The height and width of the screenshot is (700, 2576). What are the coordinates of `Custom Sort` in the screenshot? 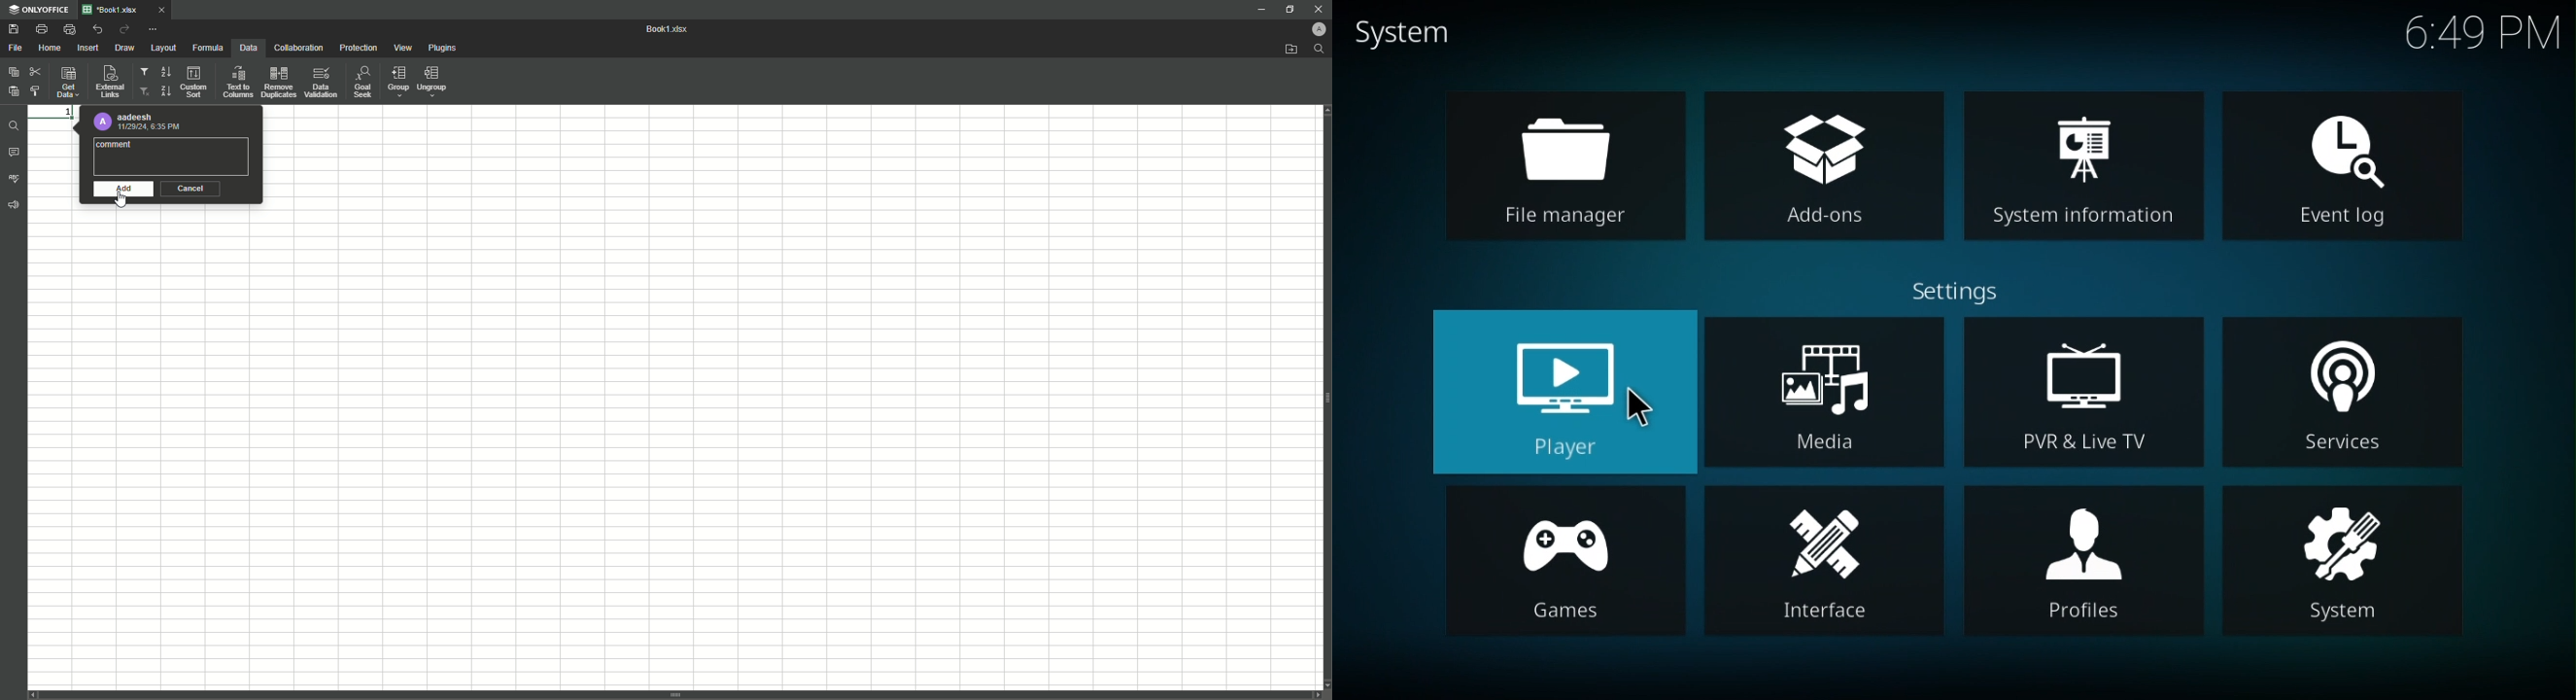 It's located at (195, 83).